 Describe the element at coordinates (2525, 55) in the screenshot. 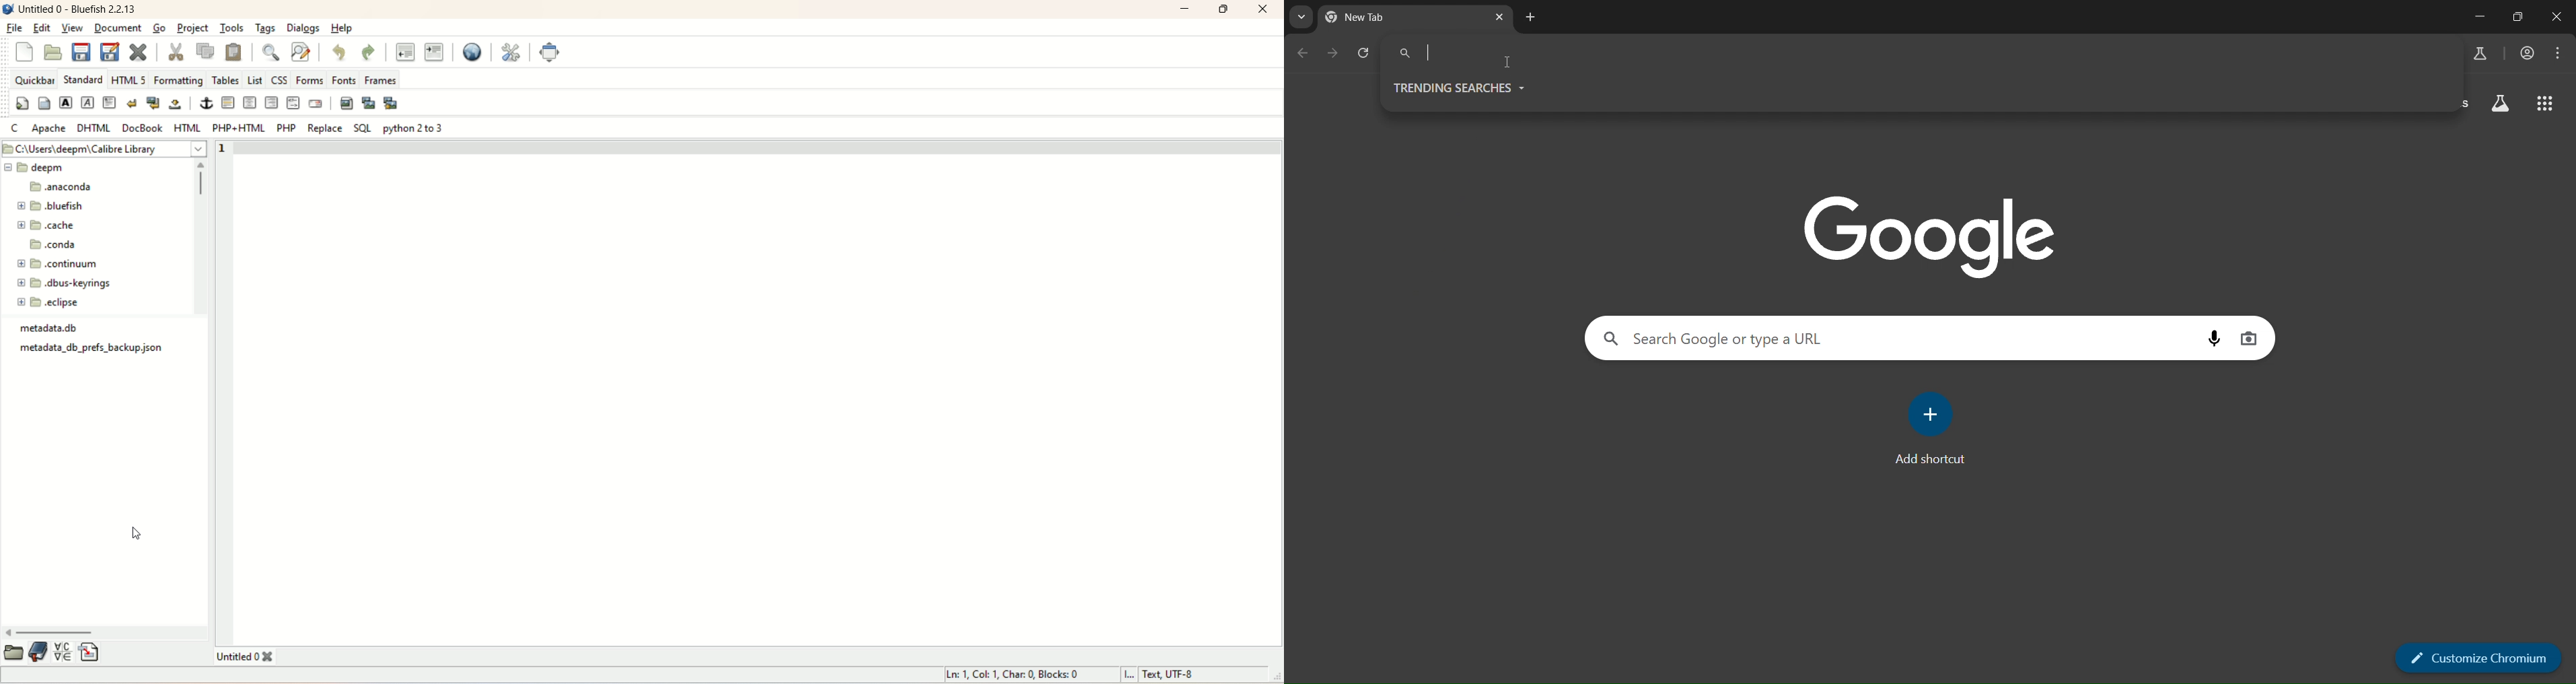

I see `account` at that location.